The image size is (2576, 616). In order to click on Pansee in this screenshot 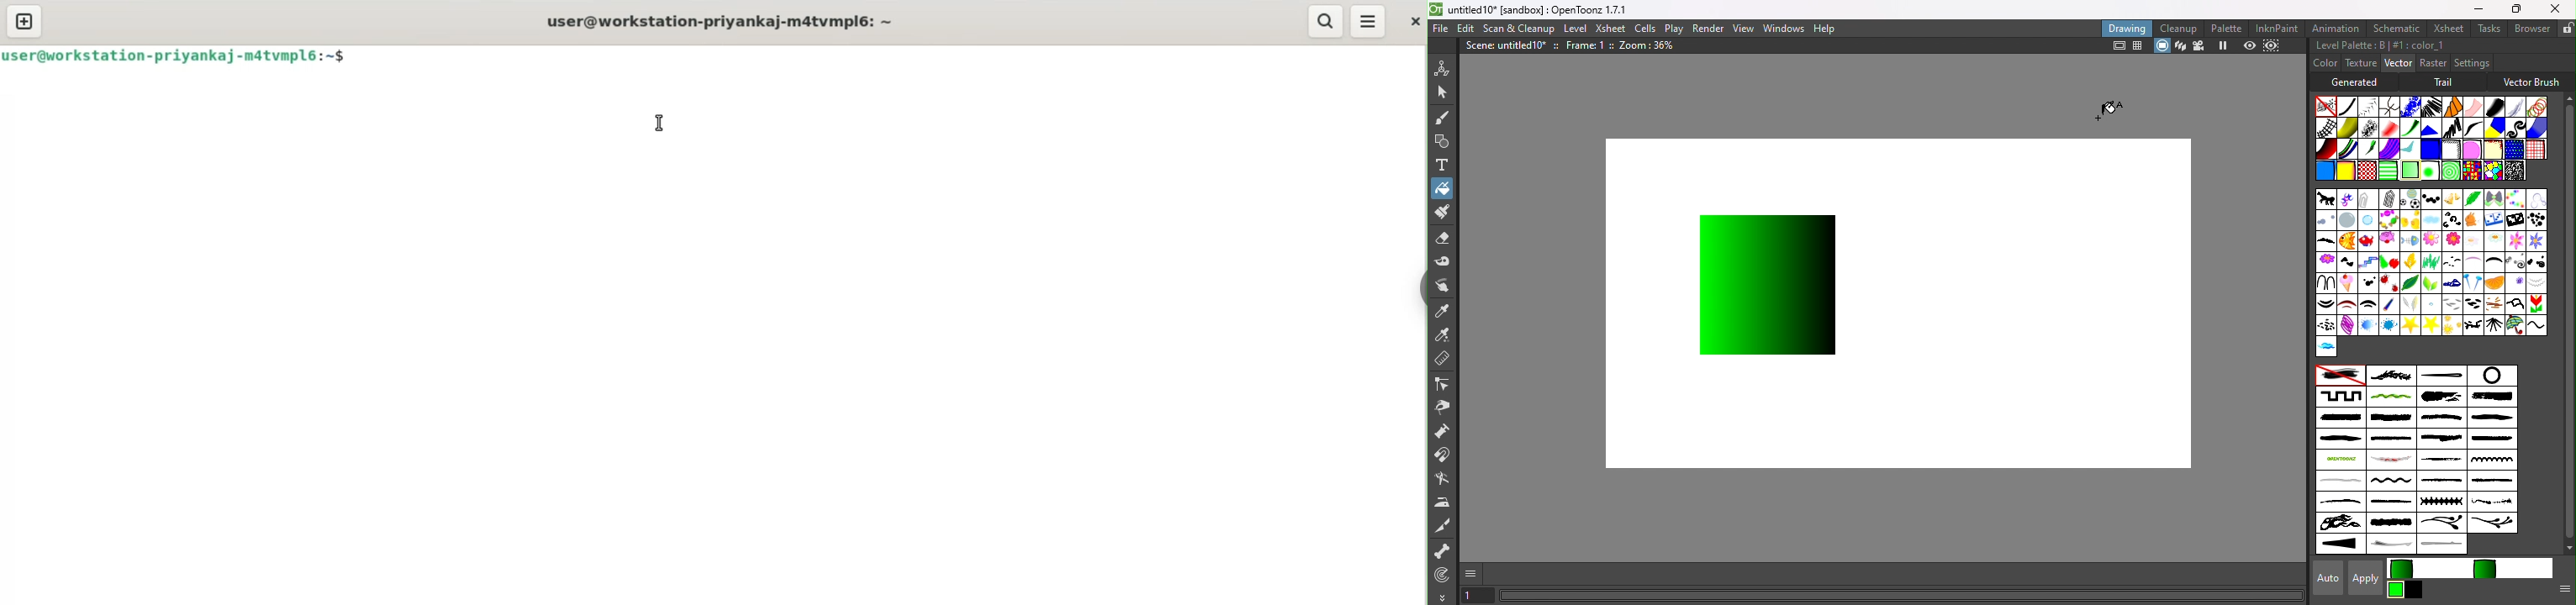, I will do `click(2515, 282)`.